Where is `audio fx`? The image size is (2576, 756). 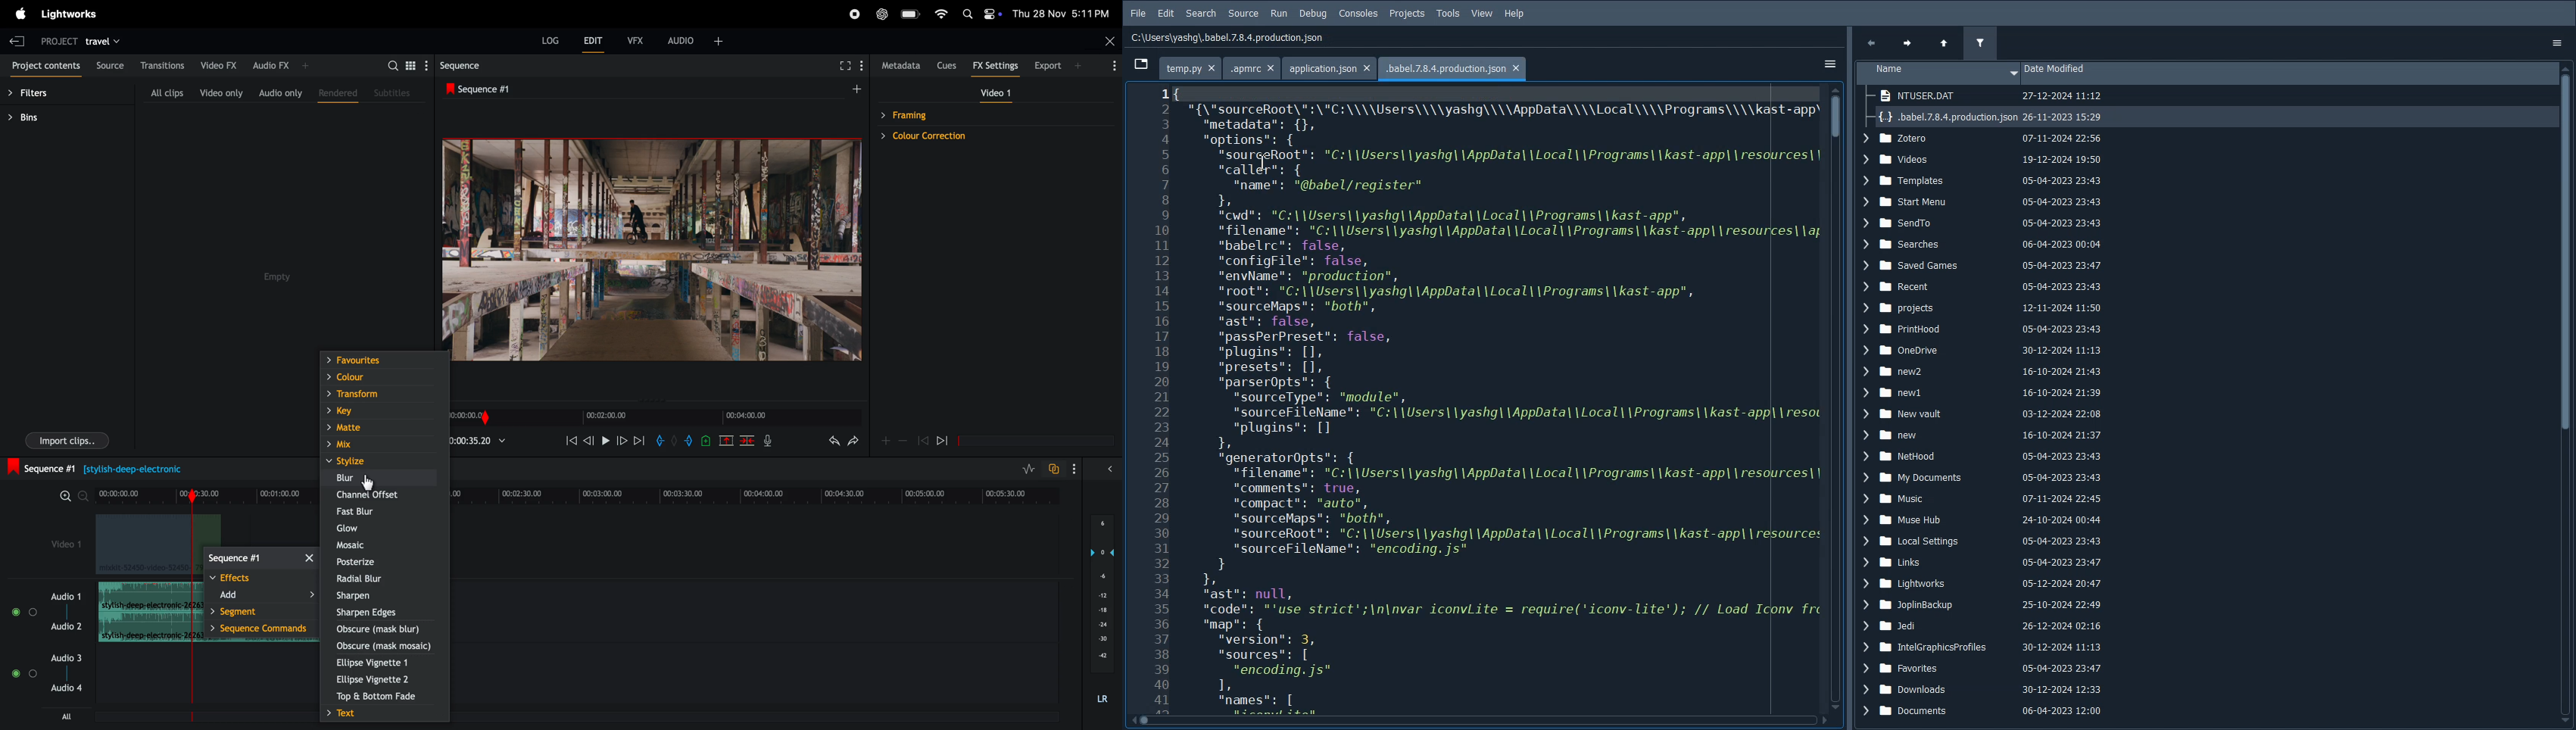 audio fx is located at coordinates (287, 63).